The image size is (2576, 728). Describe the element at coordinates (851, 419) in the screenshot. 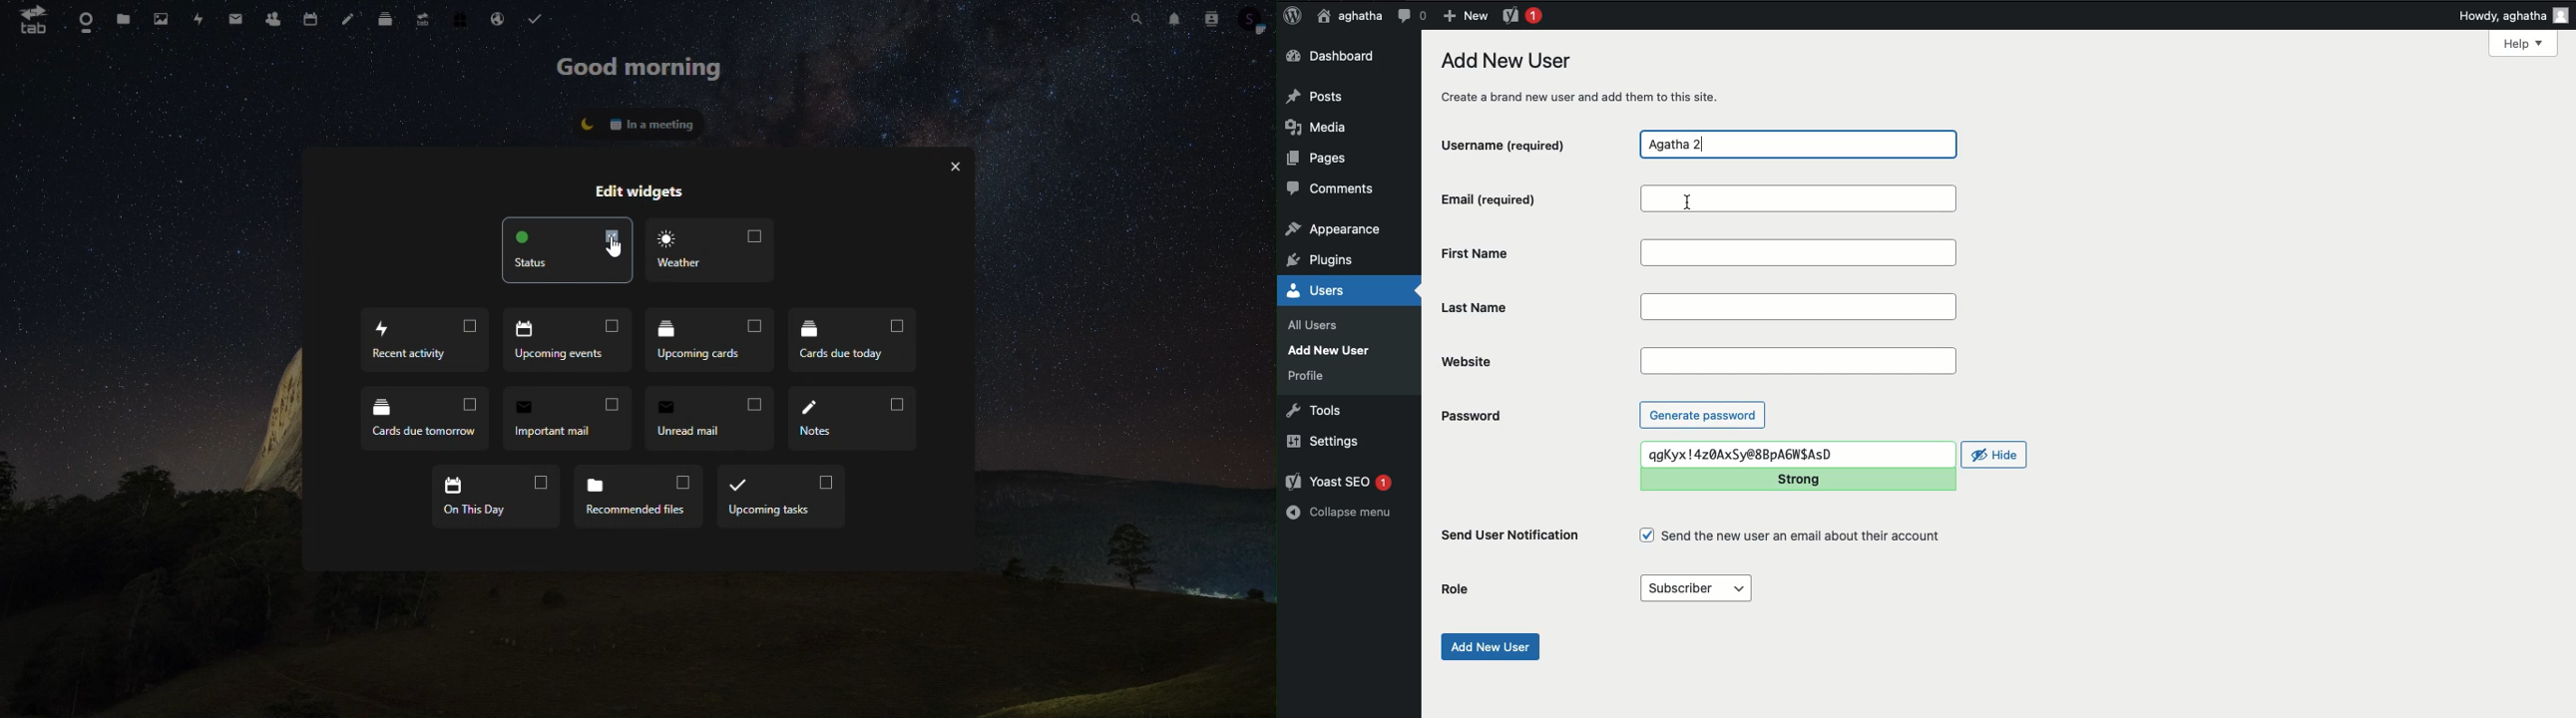

I see `notes` at that location.